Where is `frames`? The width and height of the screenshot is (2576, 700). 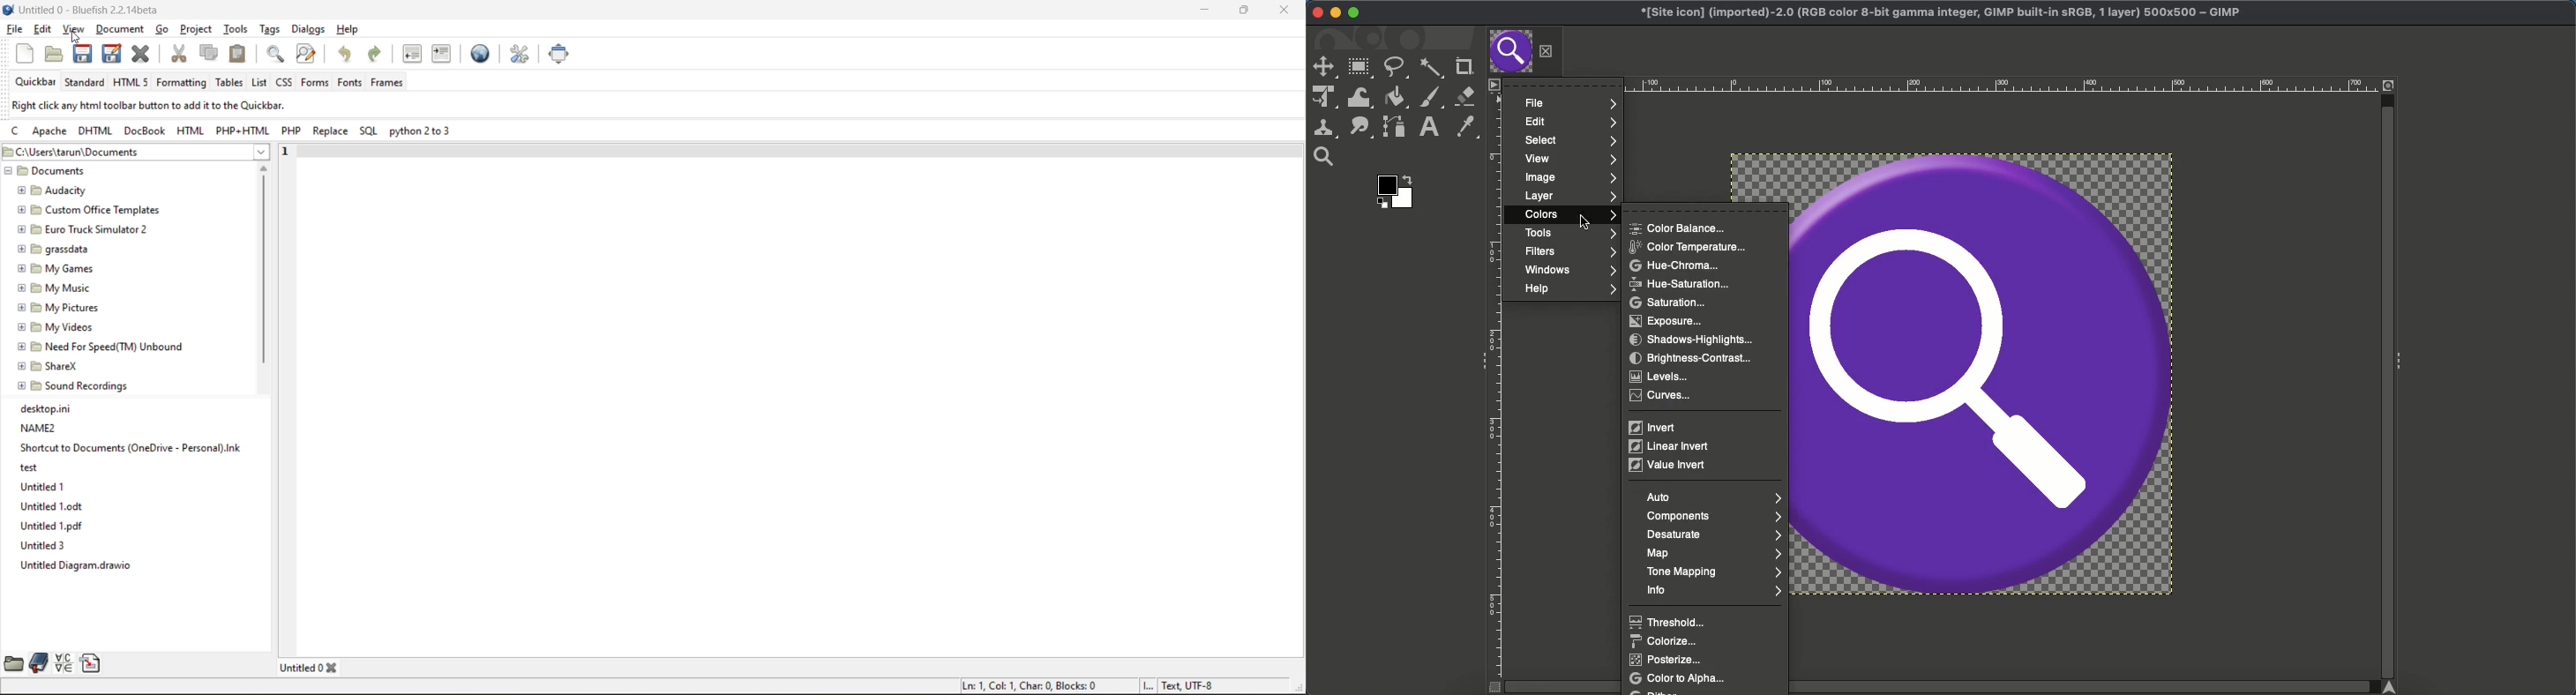 frames is located at coordinates (390, 80).